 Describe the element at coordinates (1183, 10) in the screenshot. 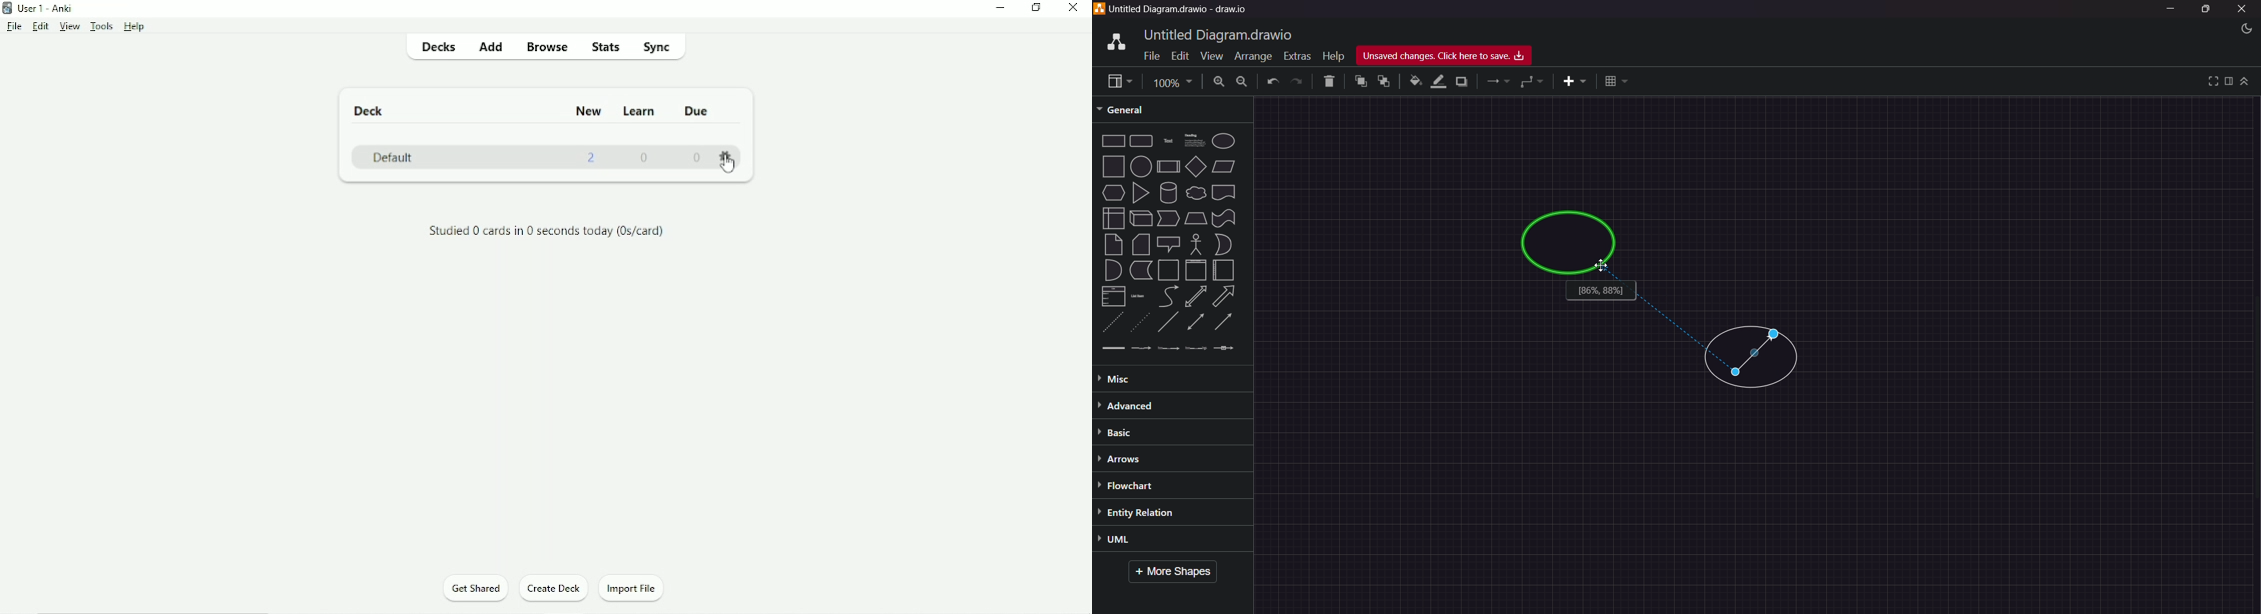

I see `Title` at that location.